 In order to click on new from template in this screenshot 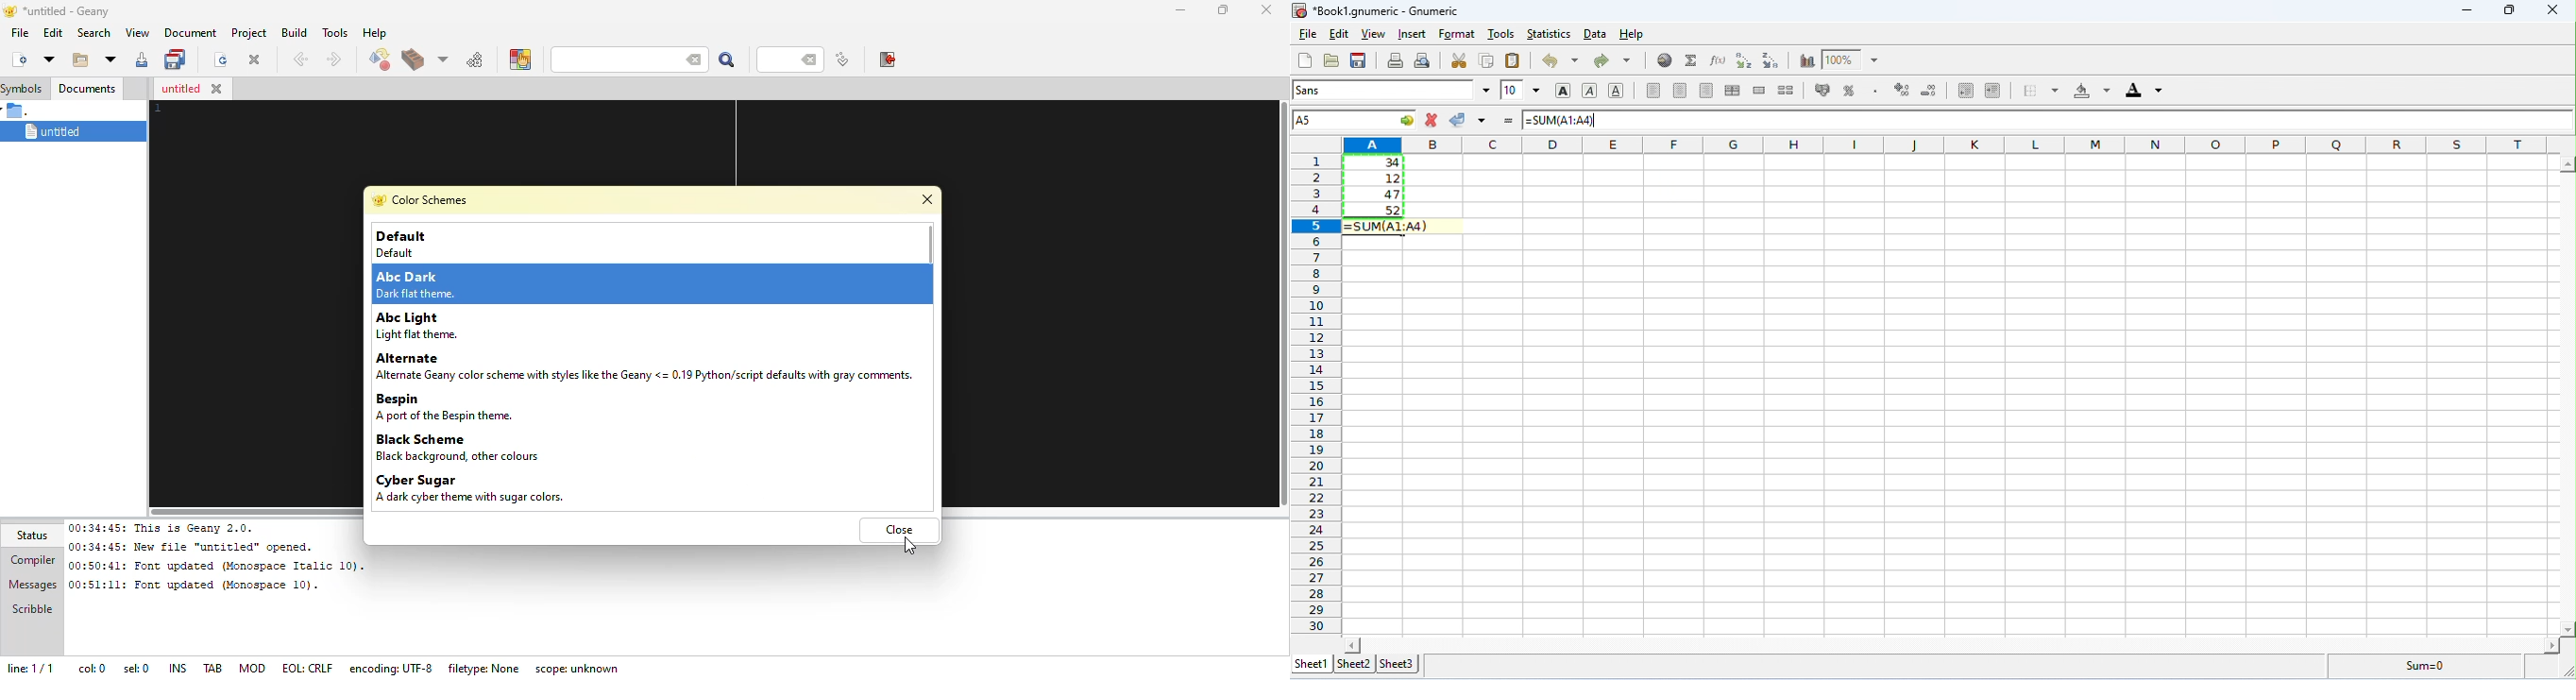, I will do `click(48, 59)`.